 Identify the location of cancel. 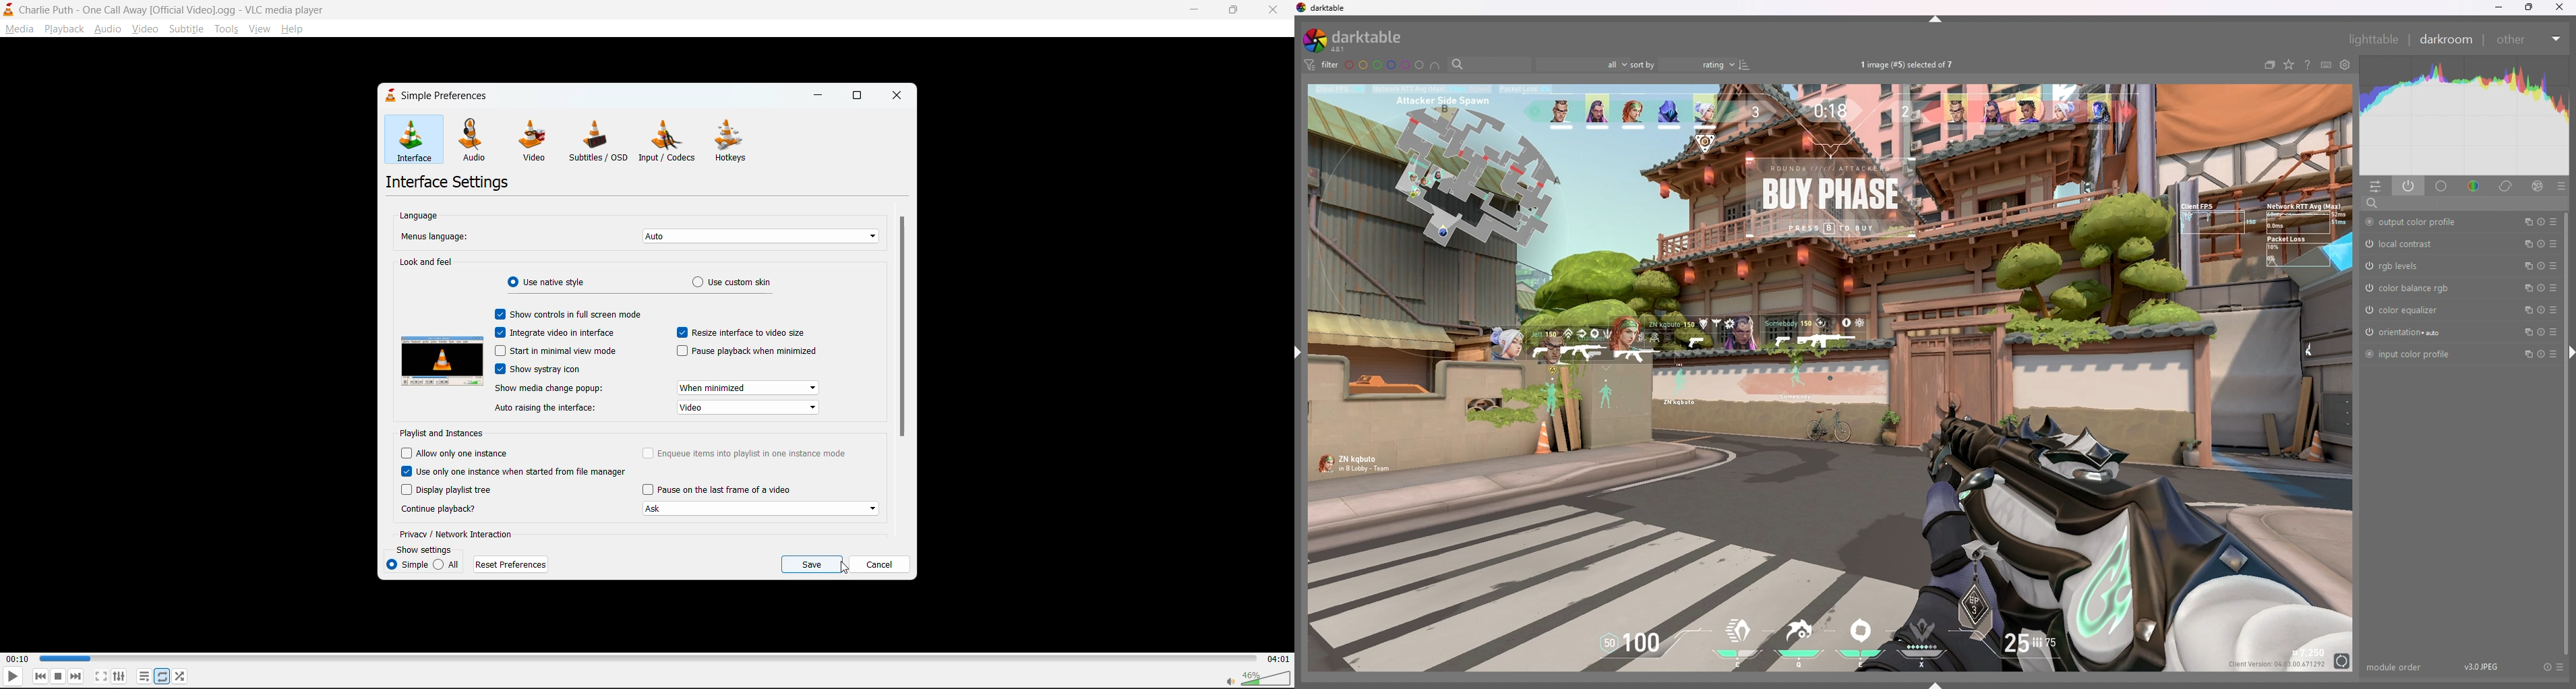
(882, 565).